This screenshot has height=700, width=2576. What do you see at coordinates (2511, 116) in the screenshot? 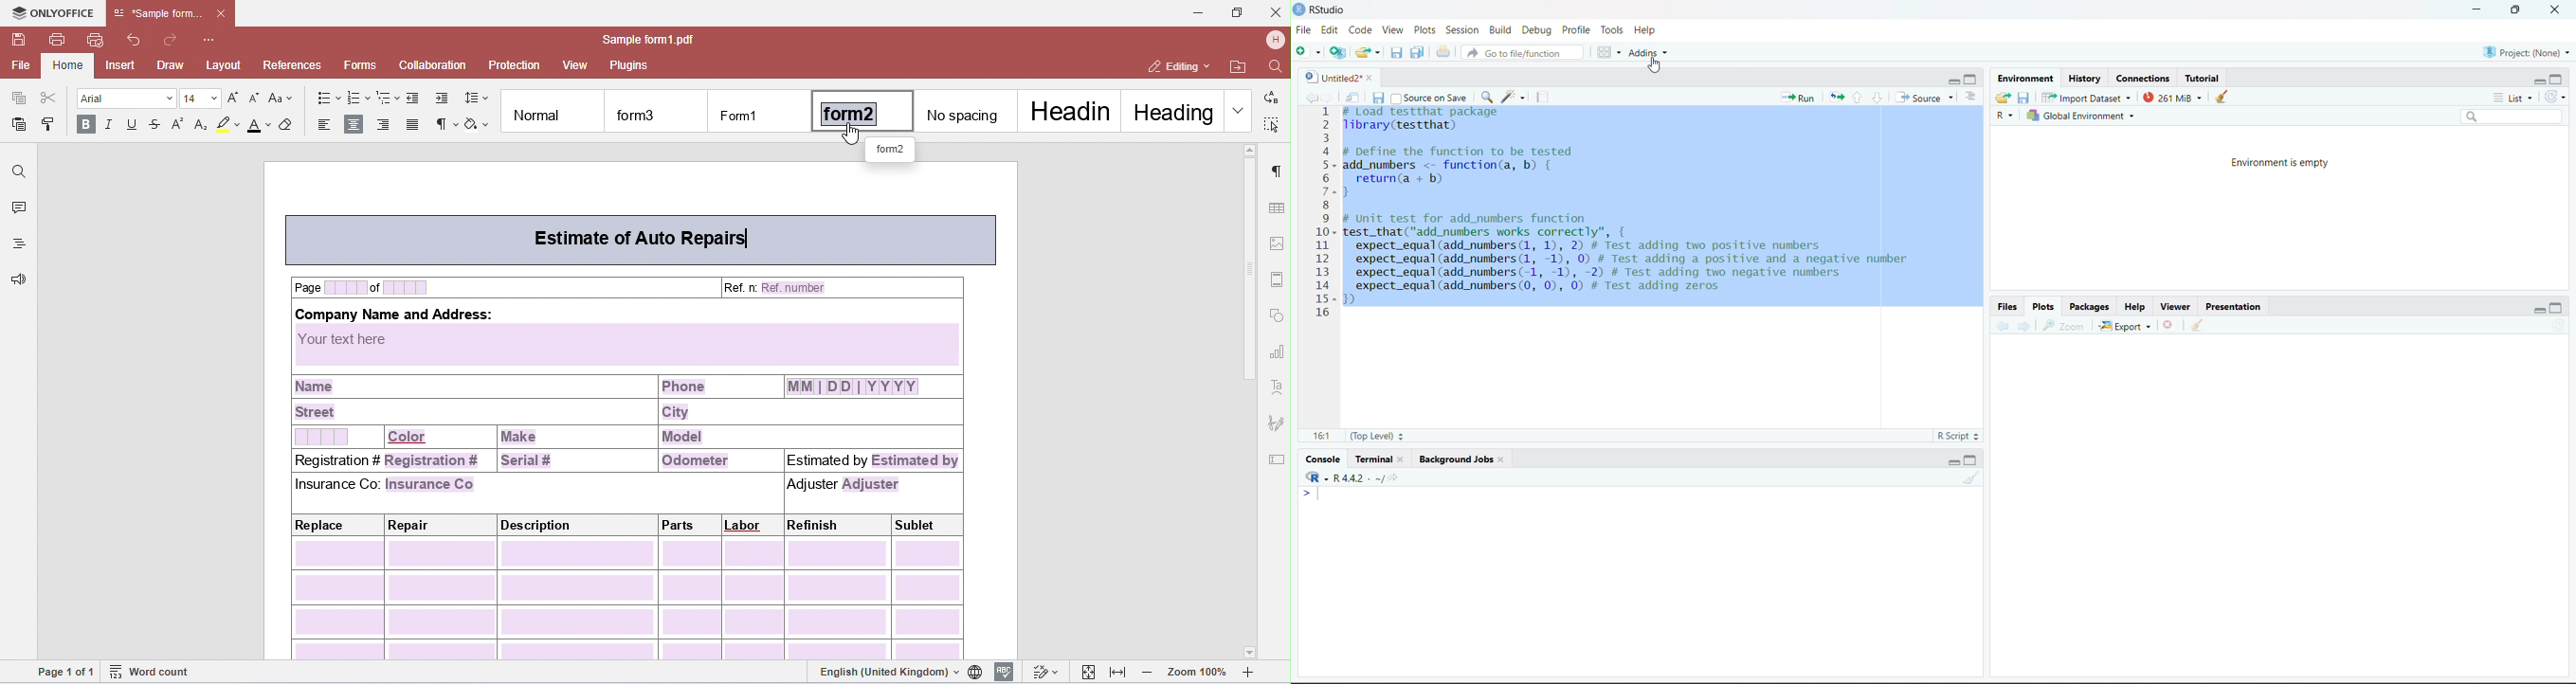
I see `Search bar` at bounding box center [2511, 116].